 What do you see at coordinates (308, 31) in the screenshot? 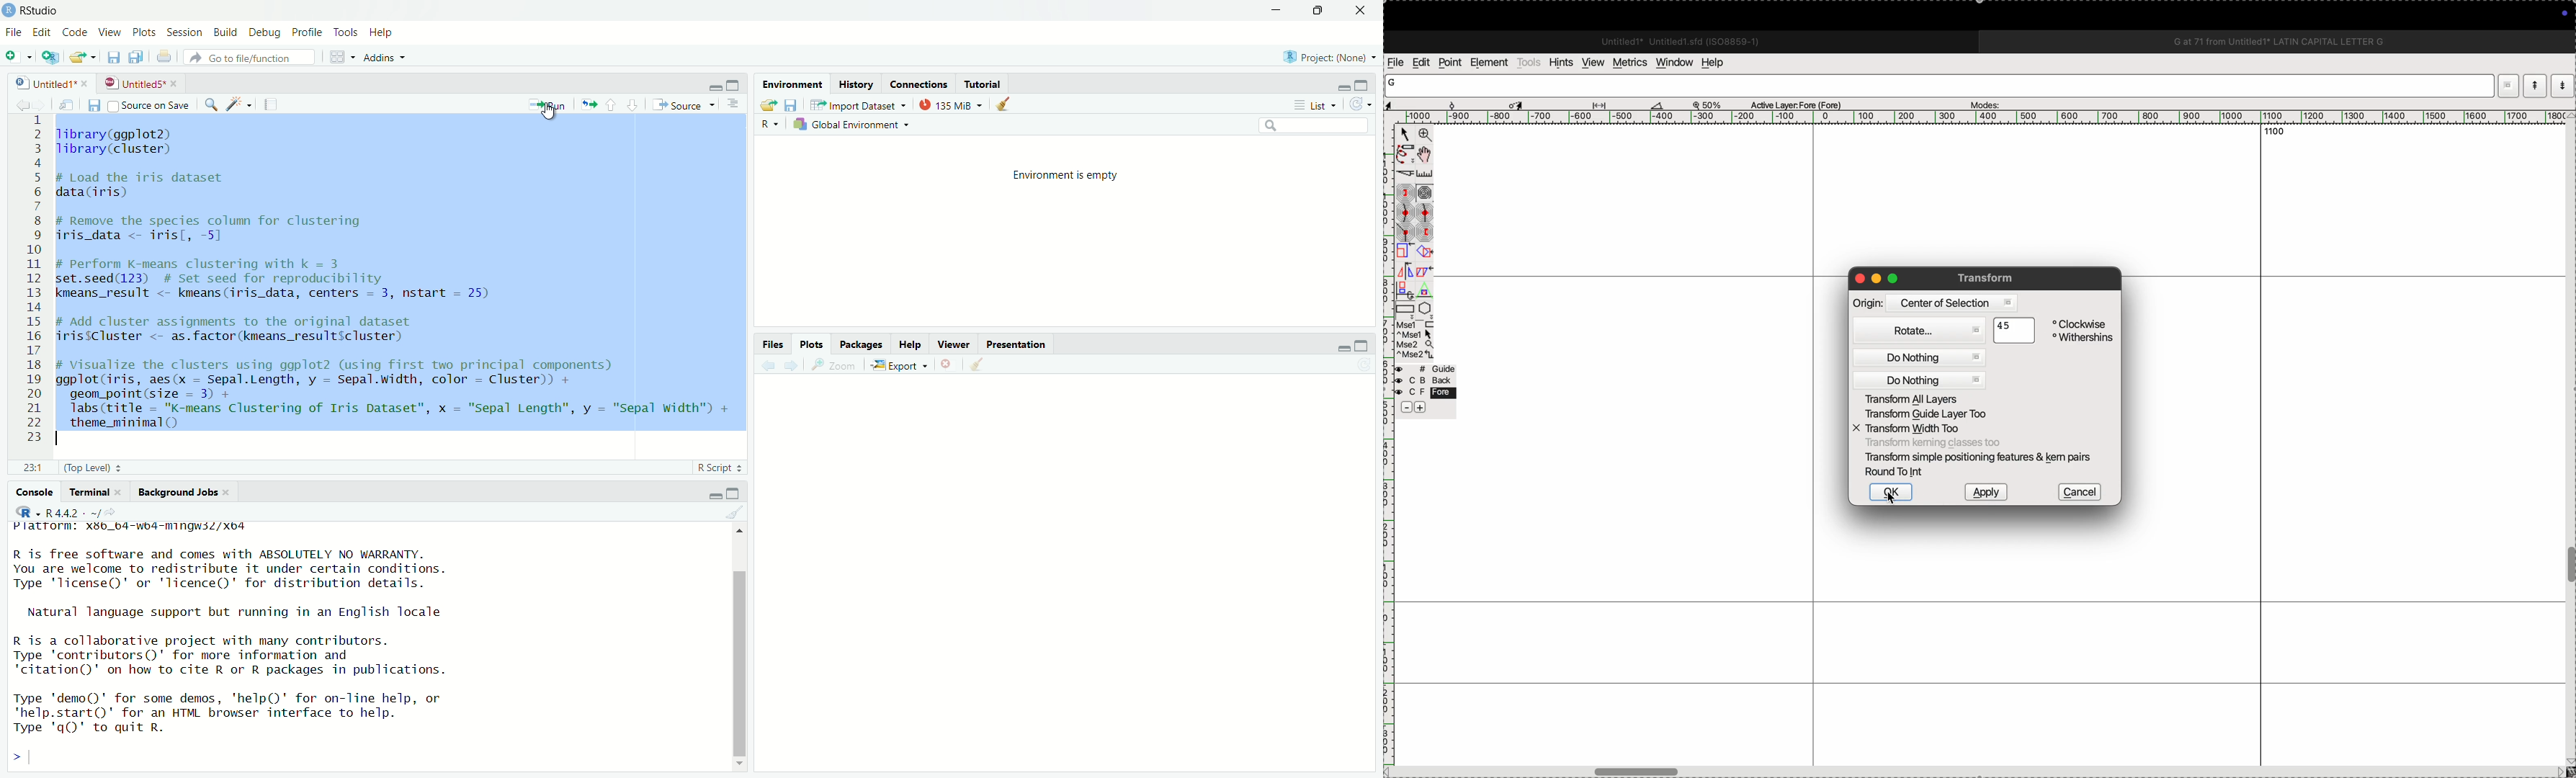
I see `profile` at bounding box center [308, 31].